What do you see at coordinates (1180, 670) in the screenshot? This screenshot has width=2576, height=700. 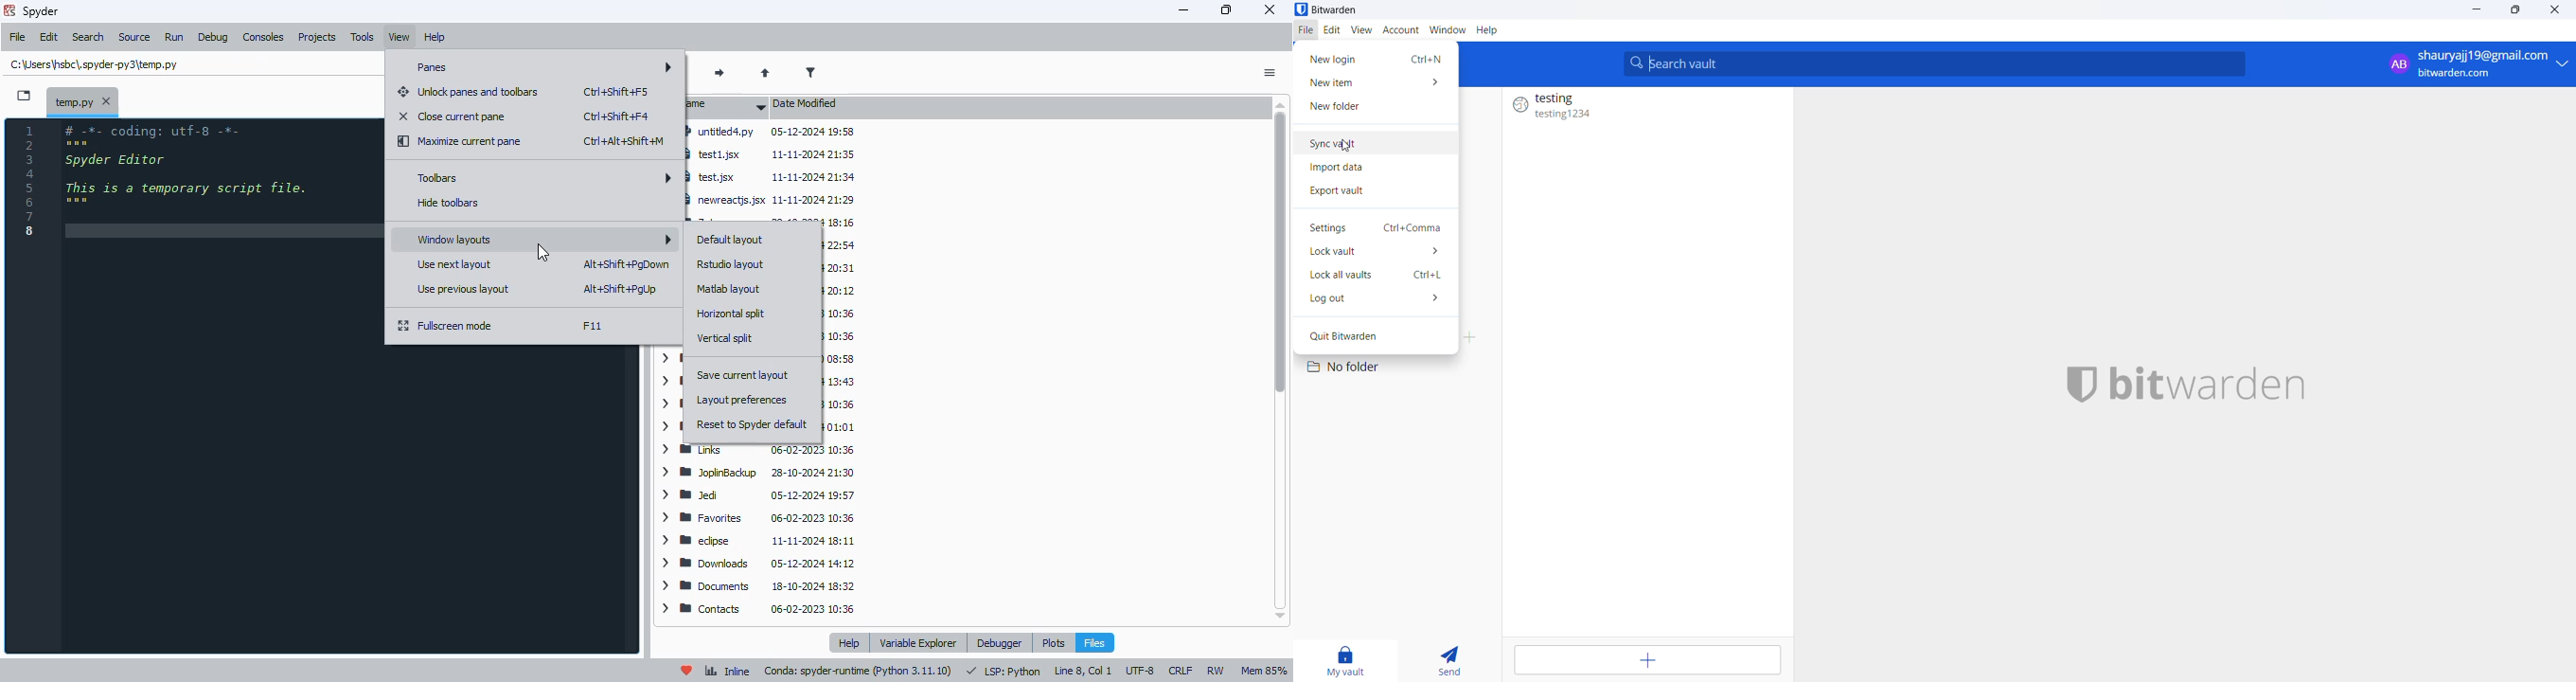 I see `CRLF` at bounding box center [1180, 670].